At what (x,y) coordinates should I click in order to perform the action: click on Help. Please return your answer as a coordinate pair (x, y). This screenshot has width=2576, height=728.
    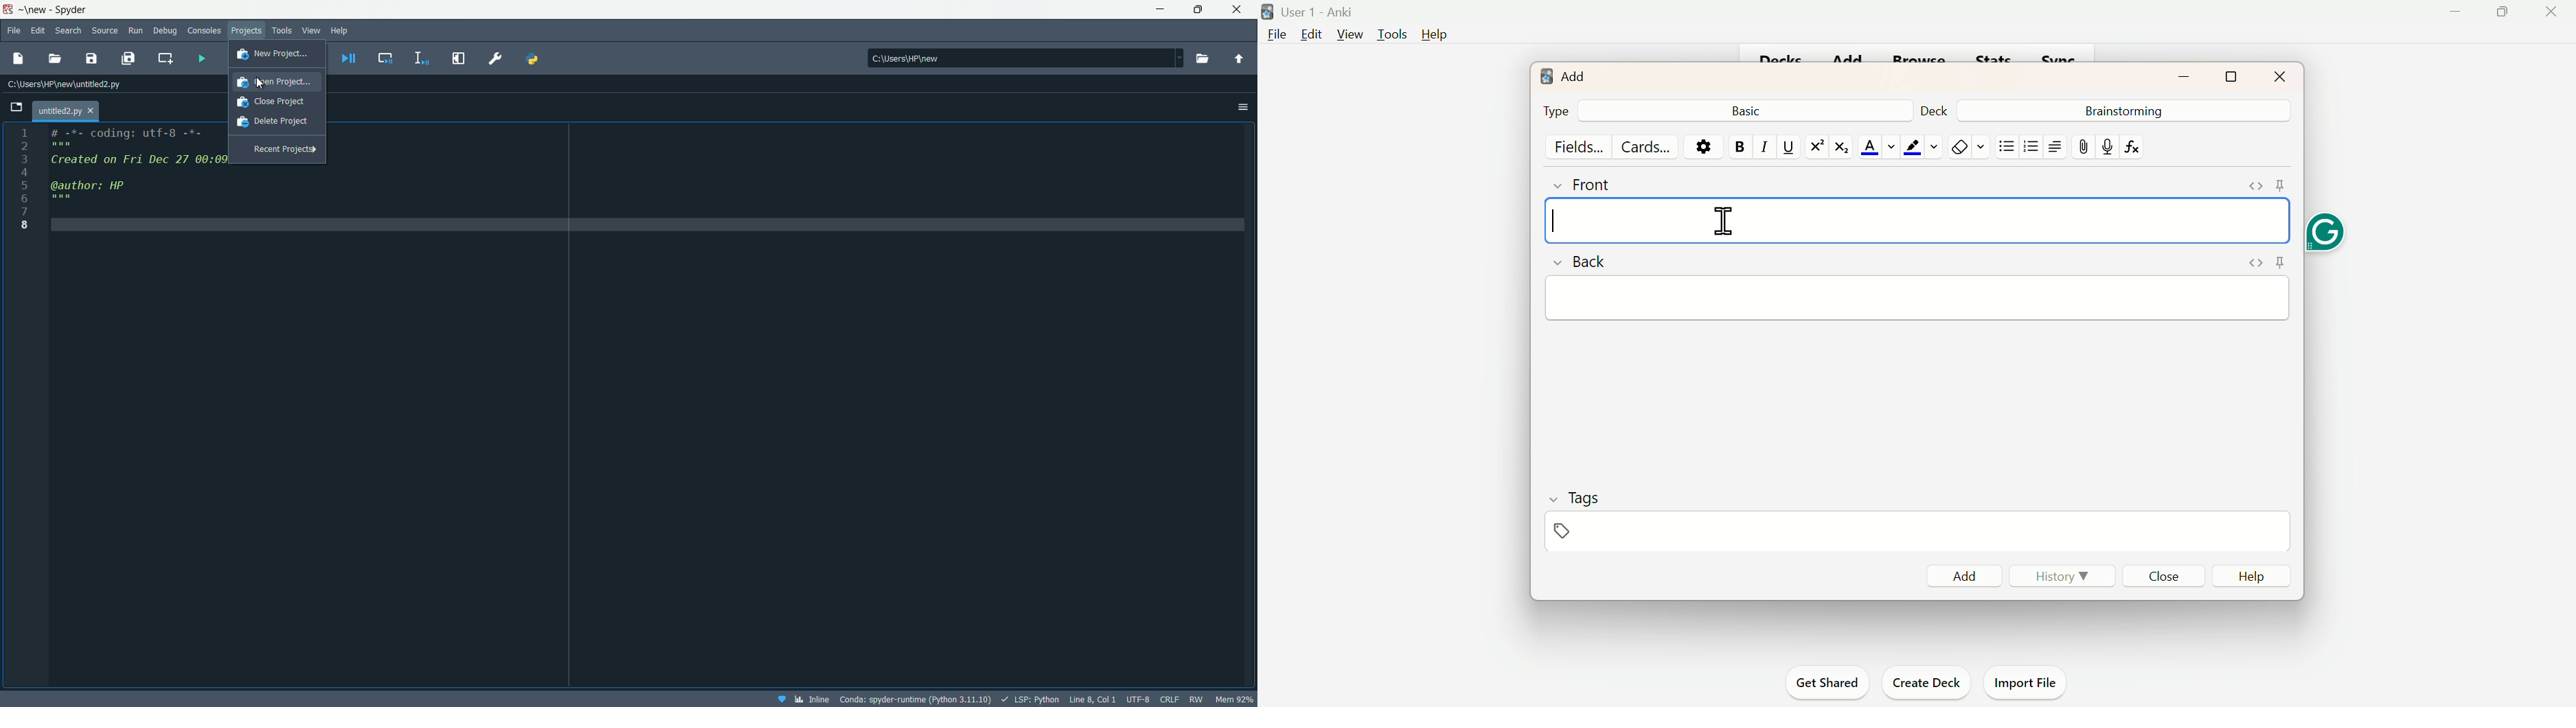
    Looking at the image, I should click on (2258, 577).